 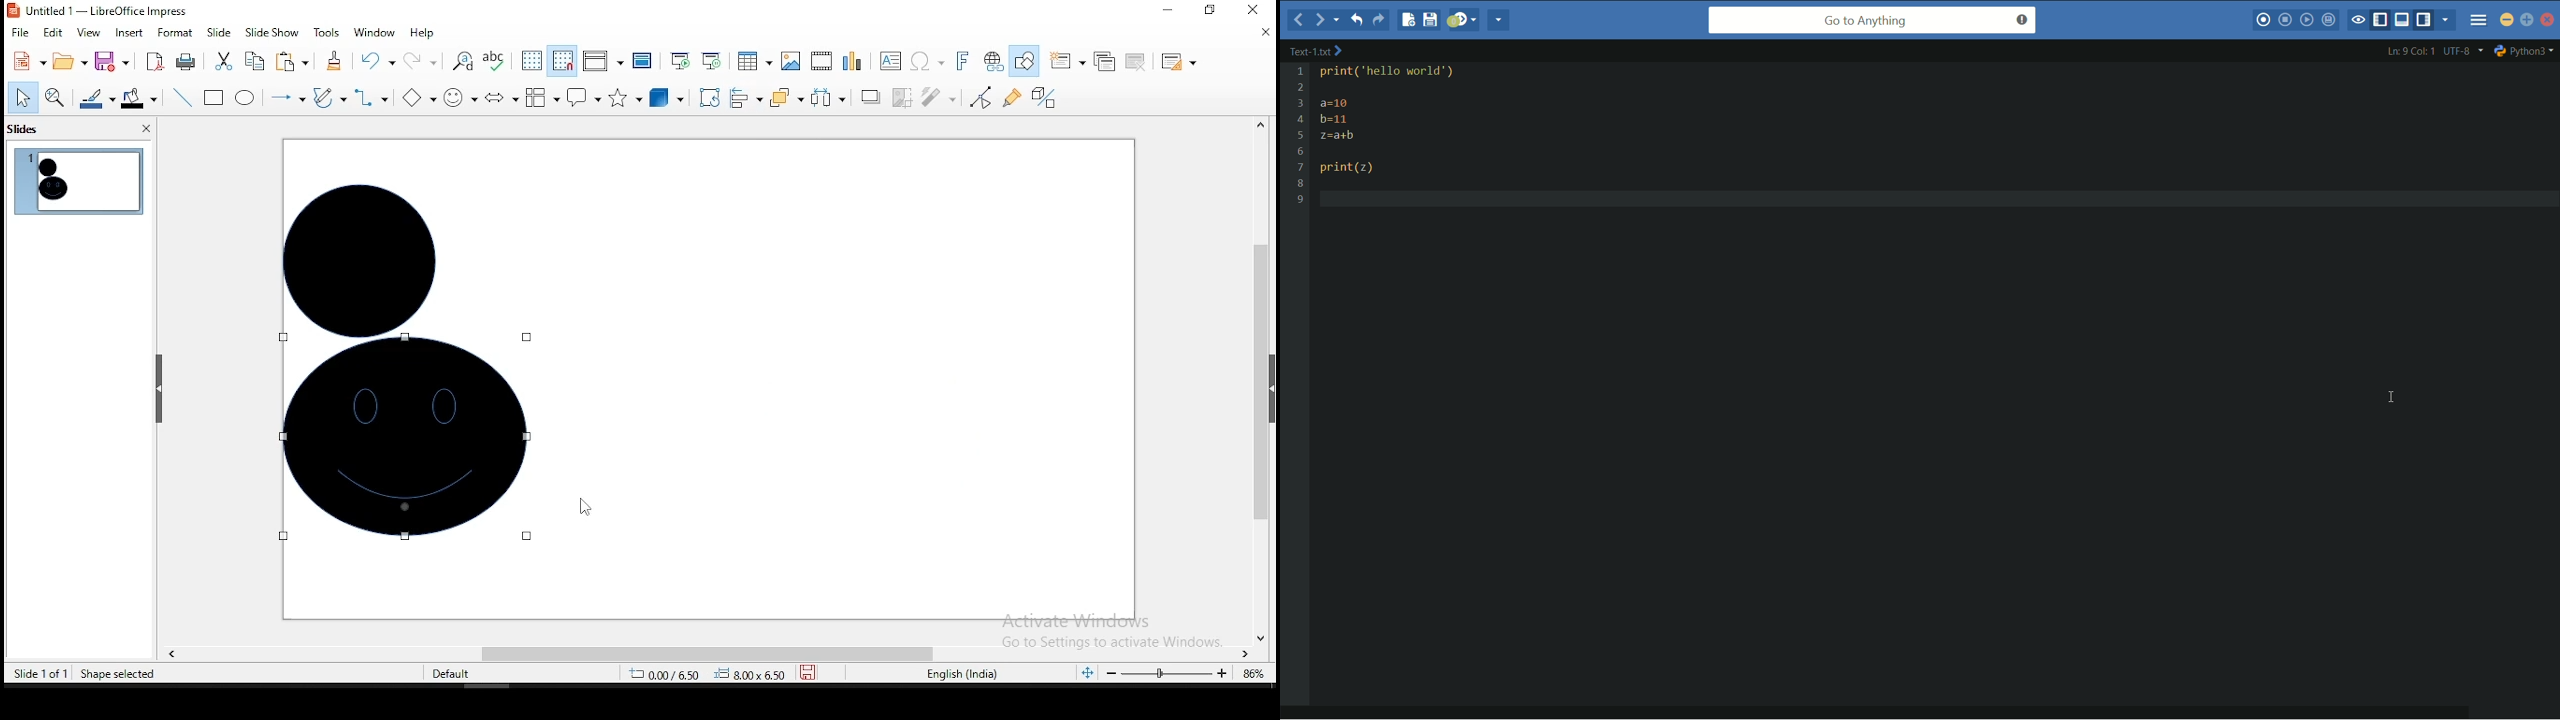 What do you see at coordinates (716, 63) in the screenshot?
I see `start from current slide` at bounding box center [716, 63].